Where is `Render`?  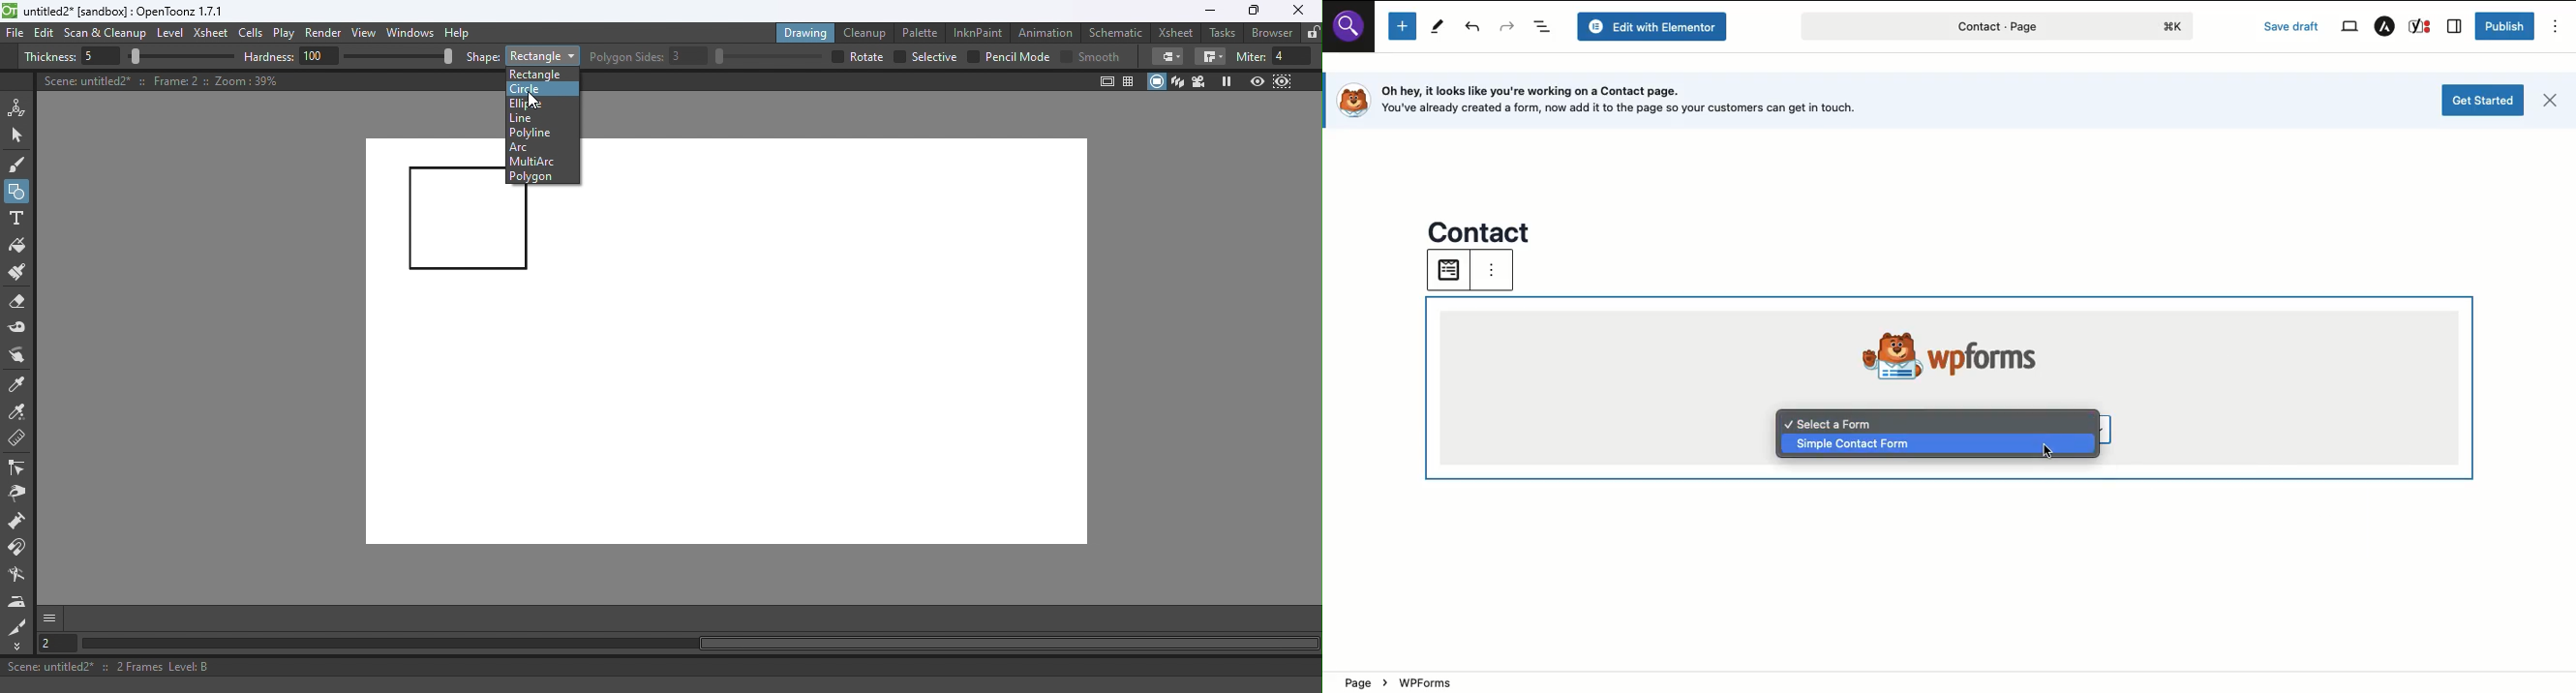
Render is located at coordinates (326, 34).